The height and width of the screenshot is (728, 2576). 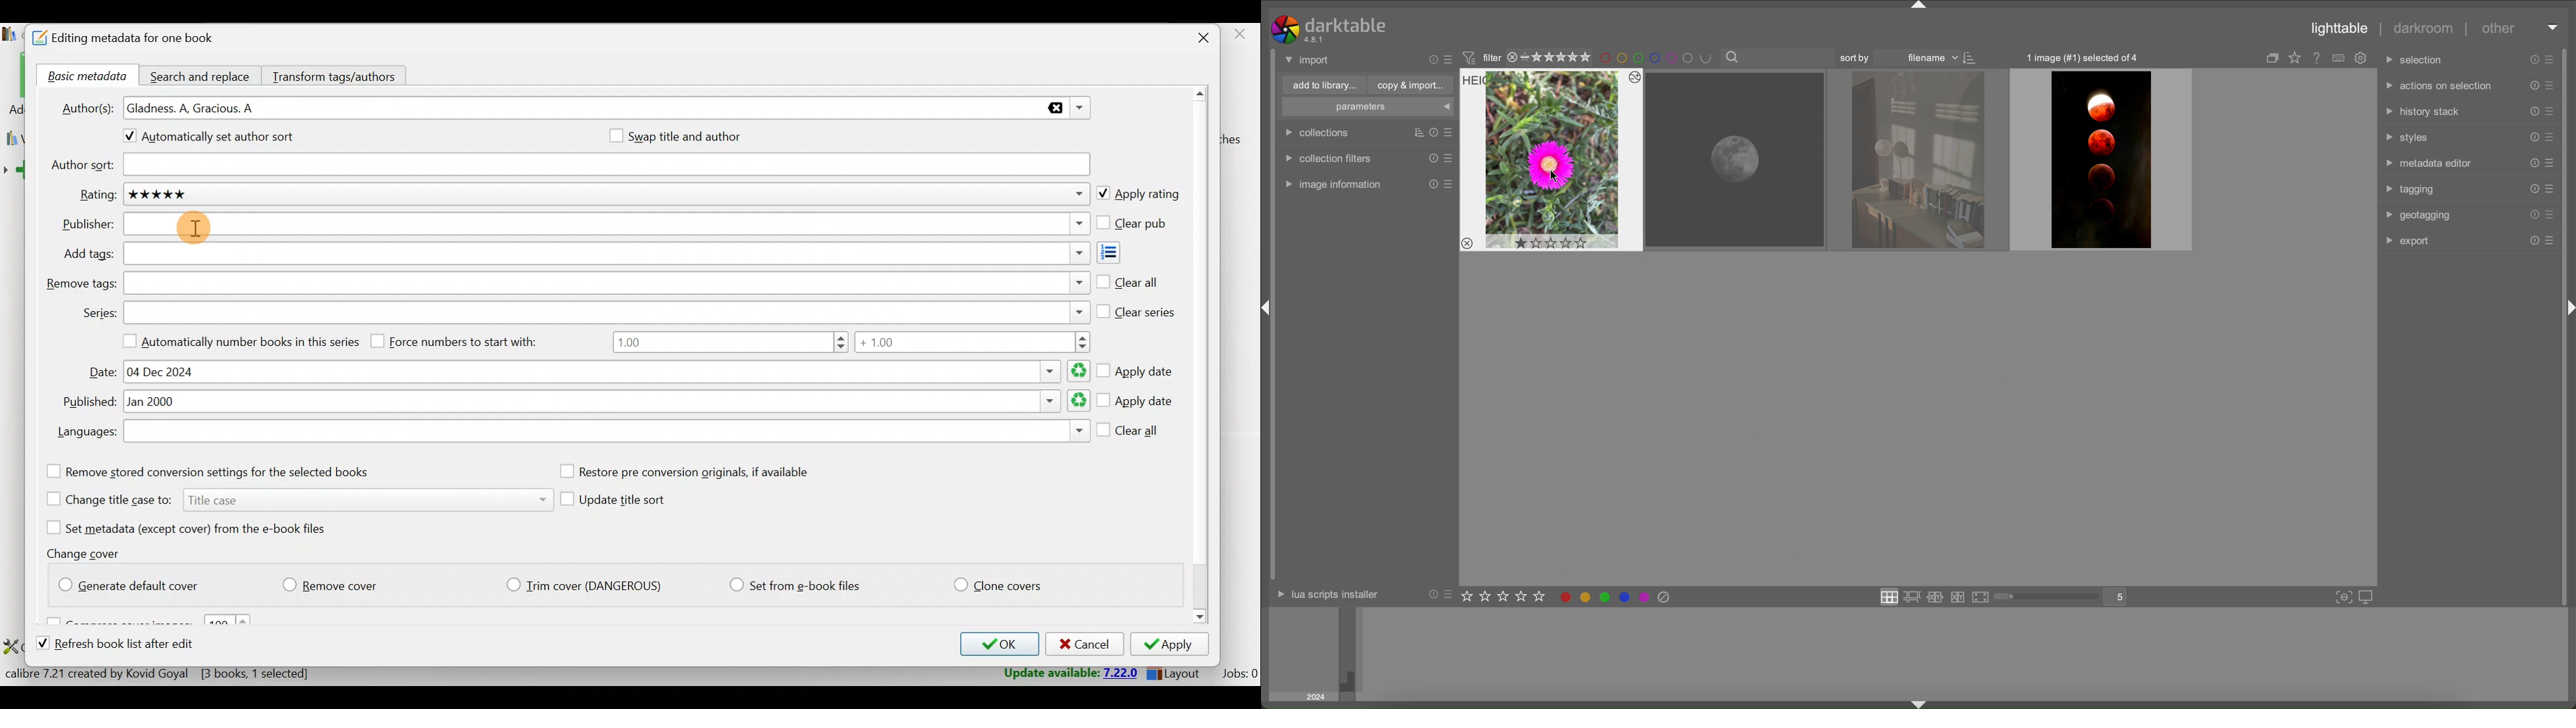 I want to click on presets, so click(x=2549, y=189).